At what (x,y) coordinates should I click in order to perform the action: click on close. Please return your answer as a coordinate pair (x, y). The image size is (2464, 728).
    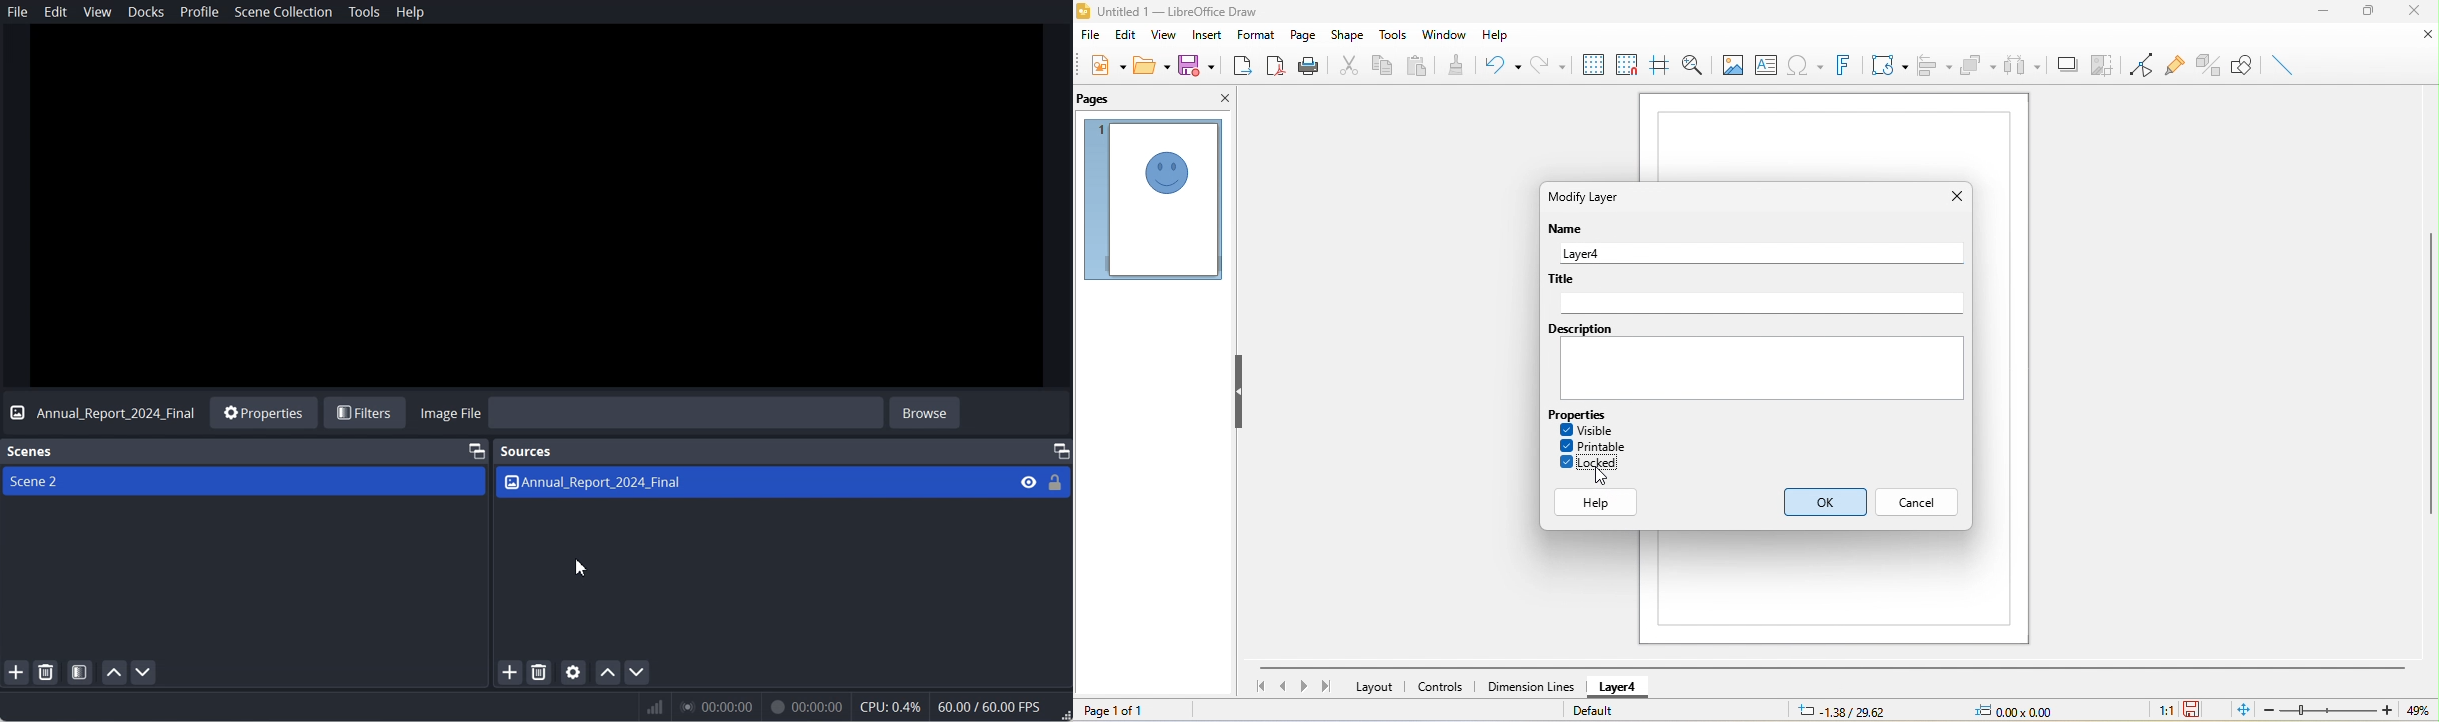
    Looking at the image, I should click on (1953, 194).